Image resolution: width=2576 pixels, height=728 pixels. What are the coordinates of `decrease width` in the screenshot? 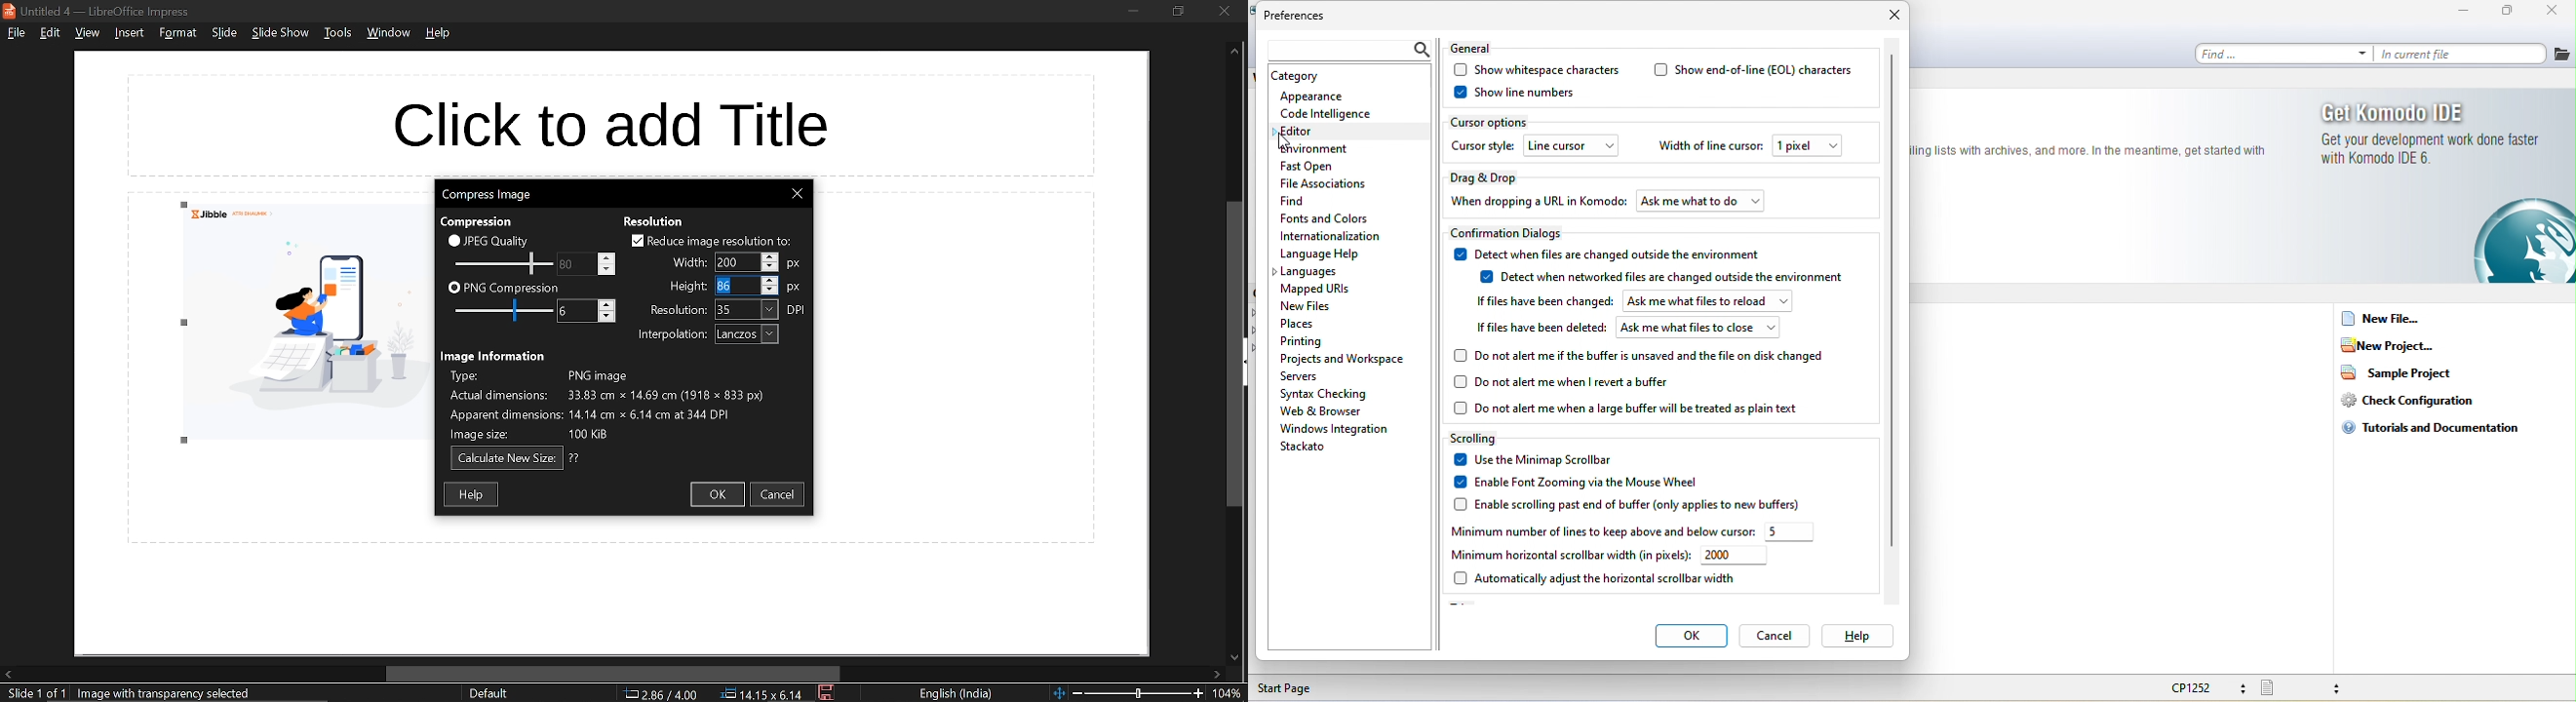 It's located at (770, 267).